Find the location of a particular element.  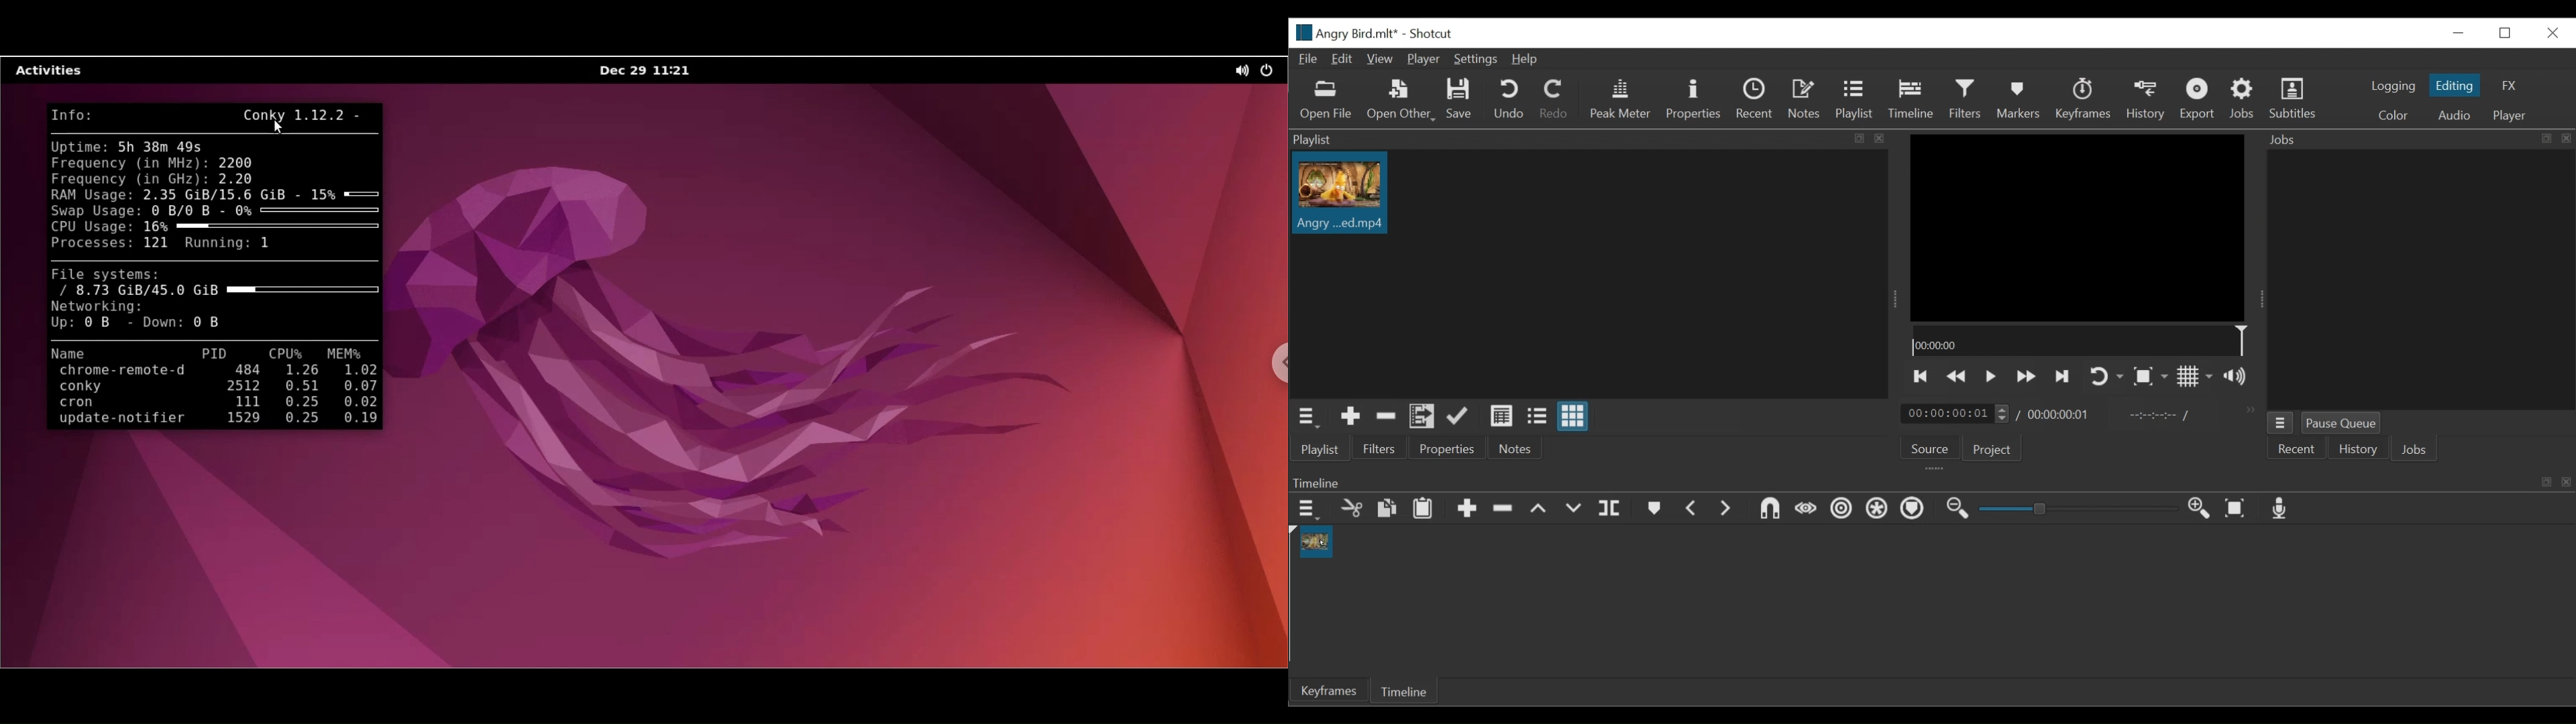

Recent is located at coordinates (2300, 450).